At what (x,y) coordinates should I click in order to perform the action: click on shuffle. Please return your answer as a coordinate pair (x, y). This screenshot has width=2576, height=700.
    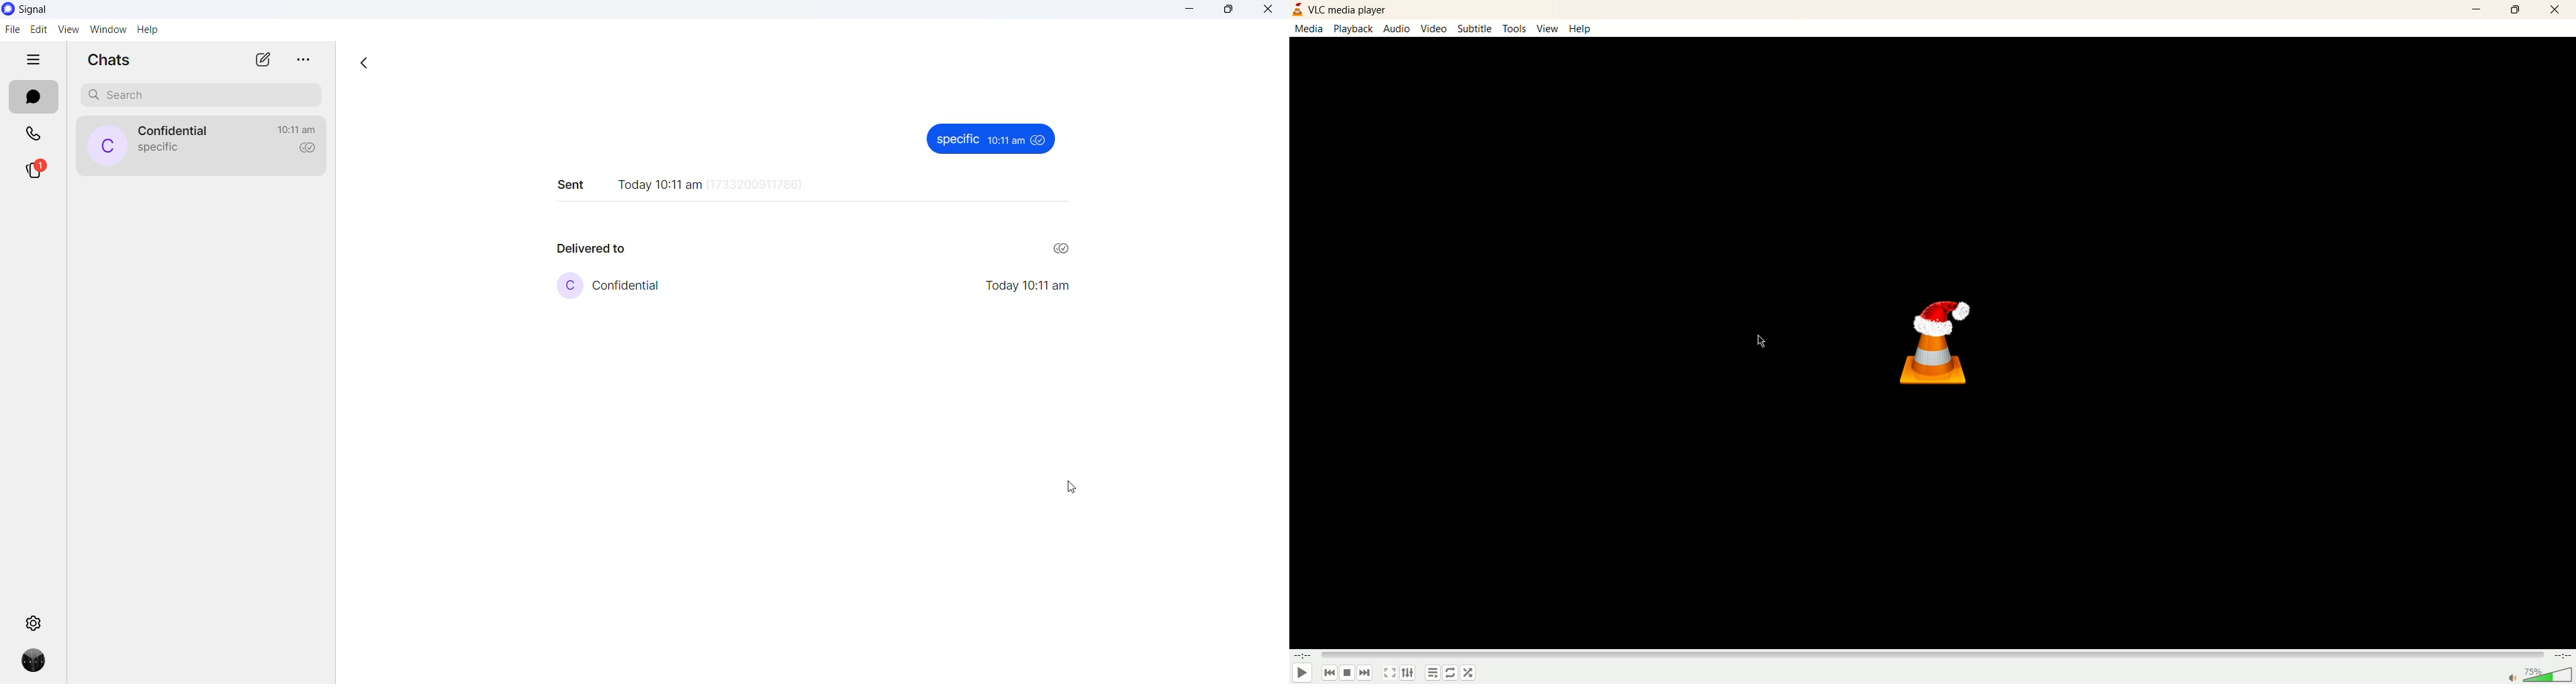
    Looking at the image, I should click on (1451, 673).